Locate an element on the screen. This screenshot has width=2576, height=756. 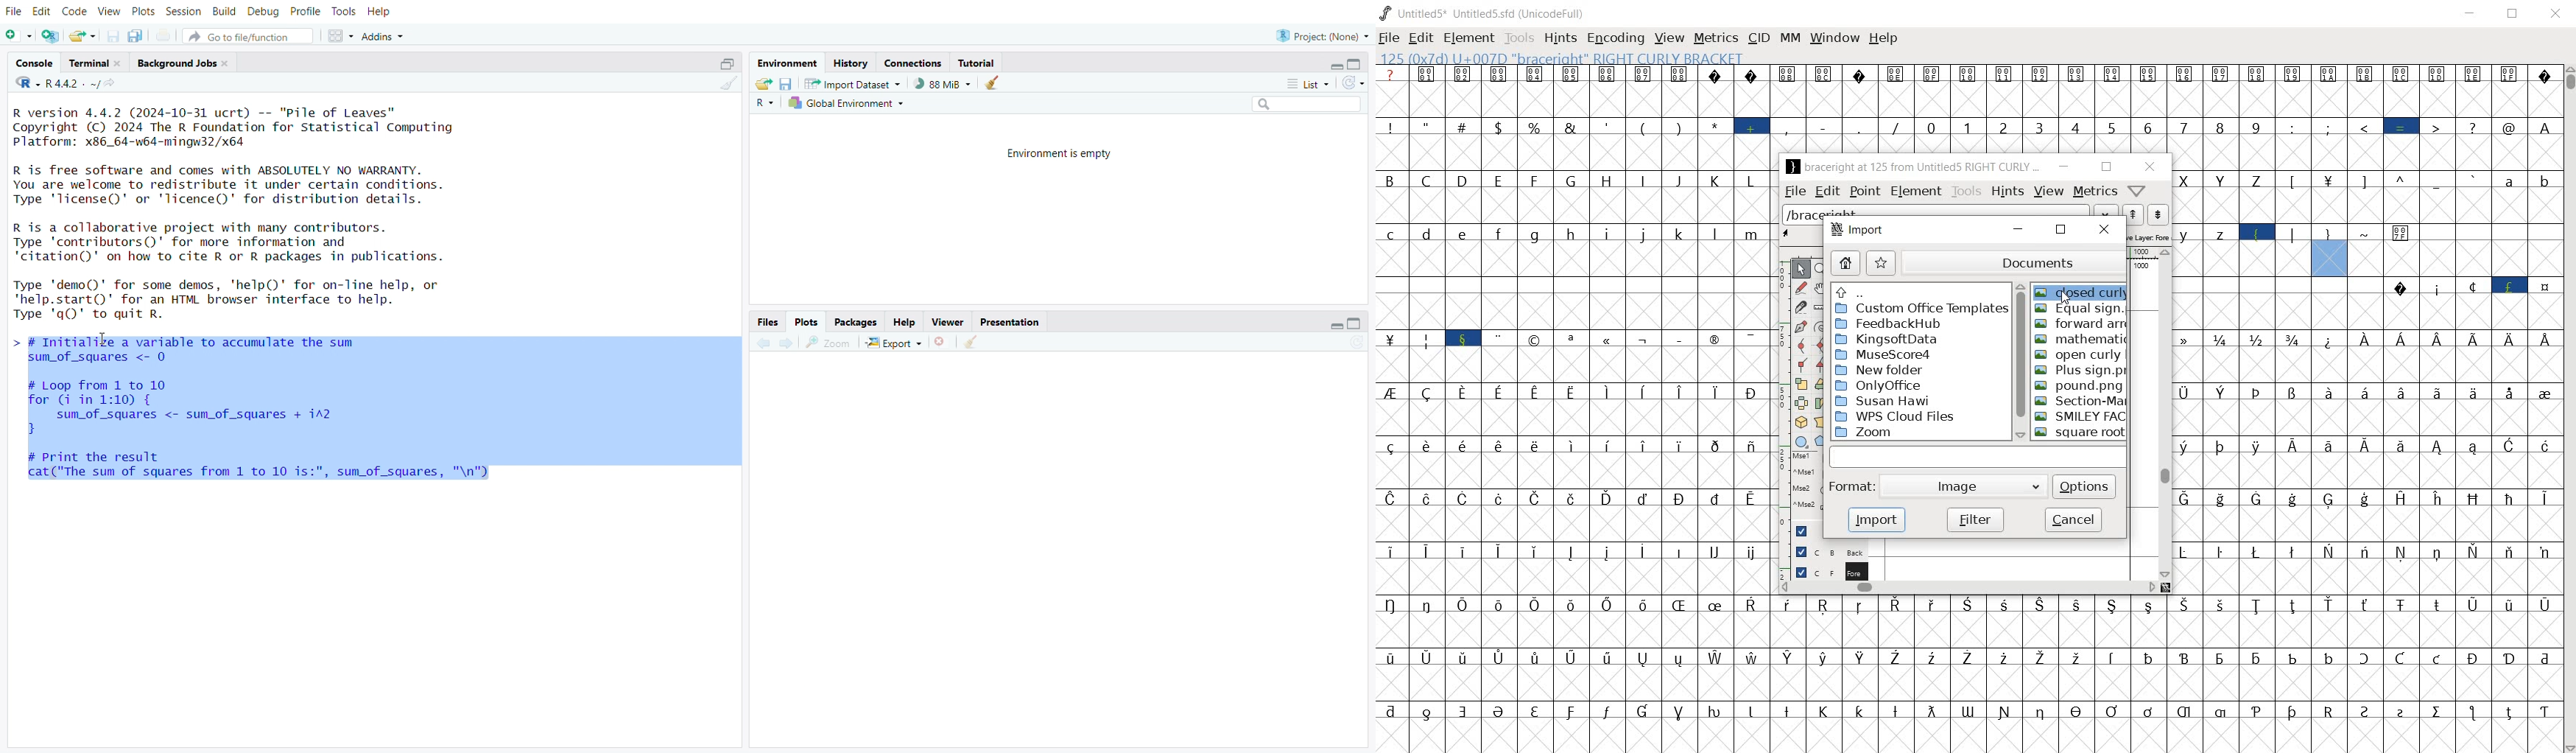
VIEW is located at coordinates (1667, 37).